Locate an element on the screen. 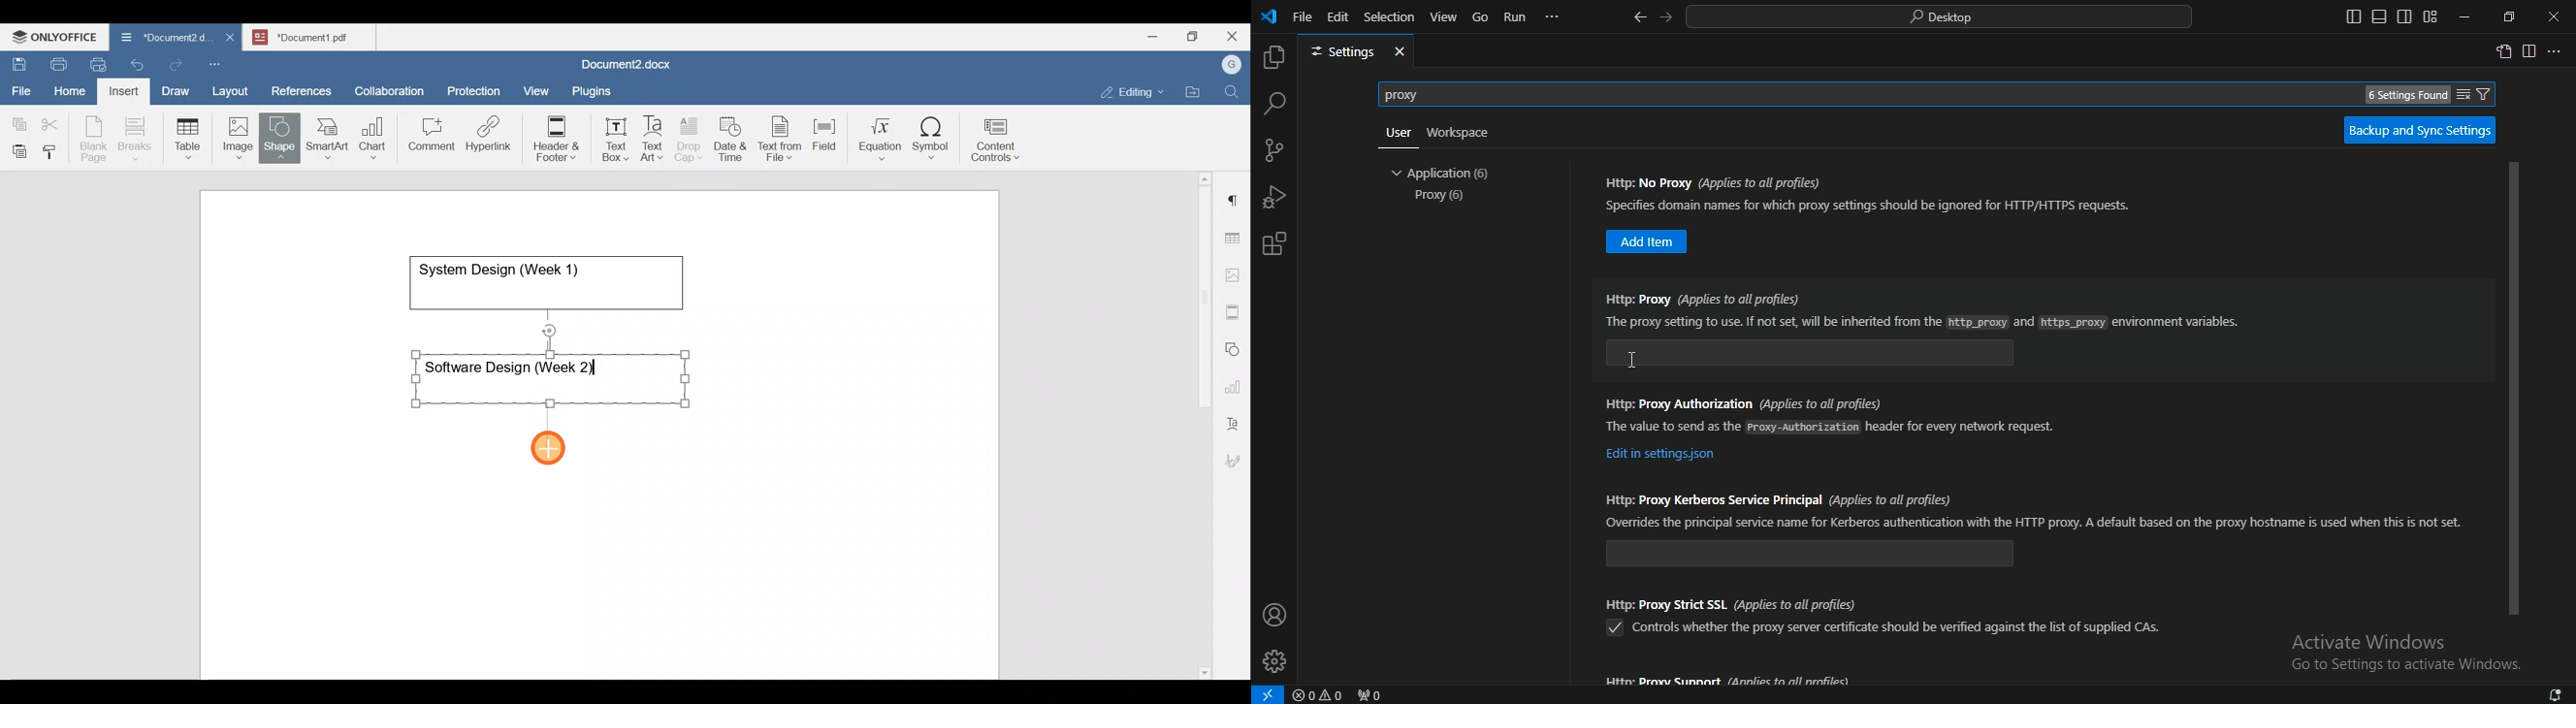 The image size is (2576, 728). Paste is located at coordinates (16, 148).